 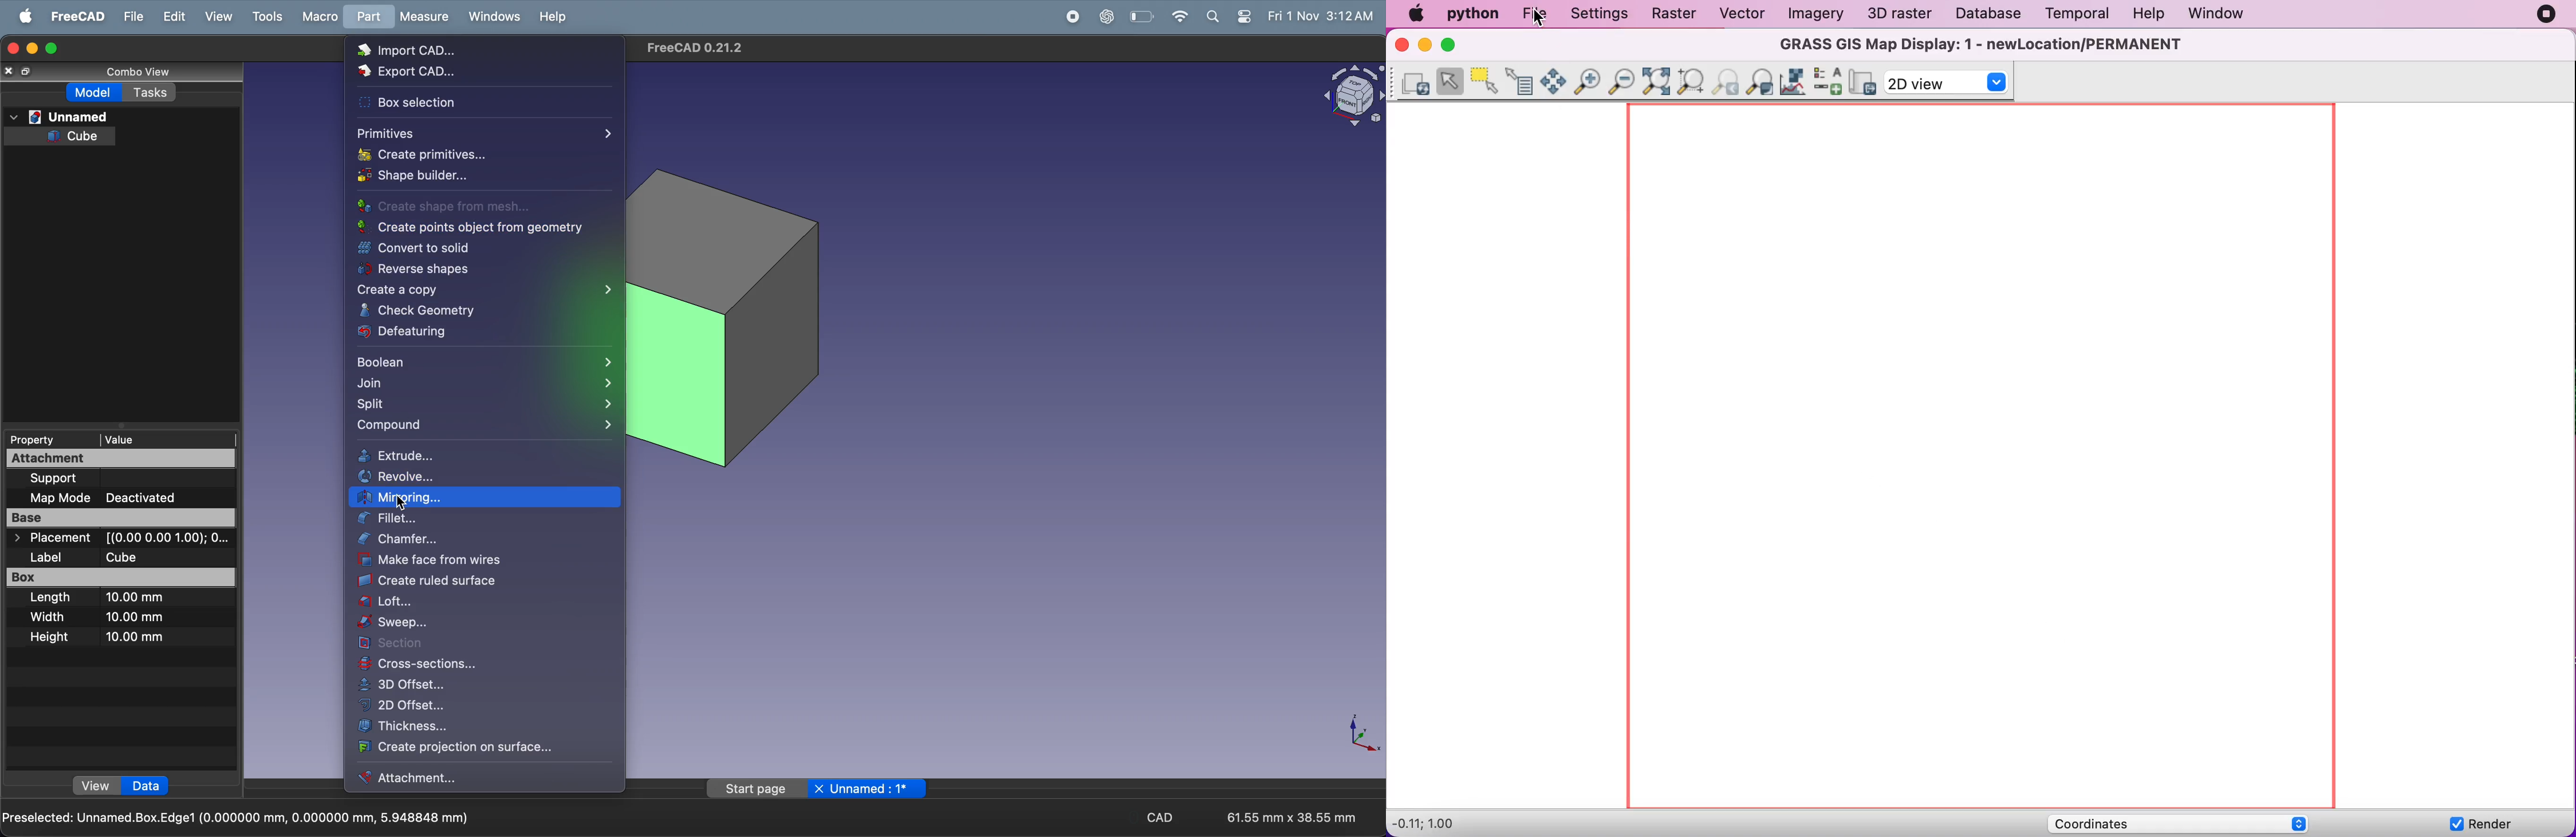 I want to click on edit, so click(x=172, y=17).